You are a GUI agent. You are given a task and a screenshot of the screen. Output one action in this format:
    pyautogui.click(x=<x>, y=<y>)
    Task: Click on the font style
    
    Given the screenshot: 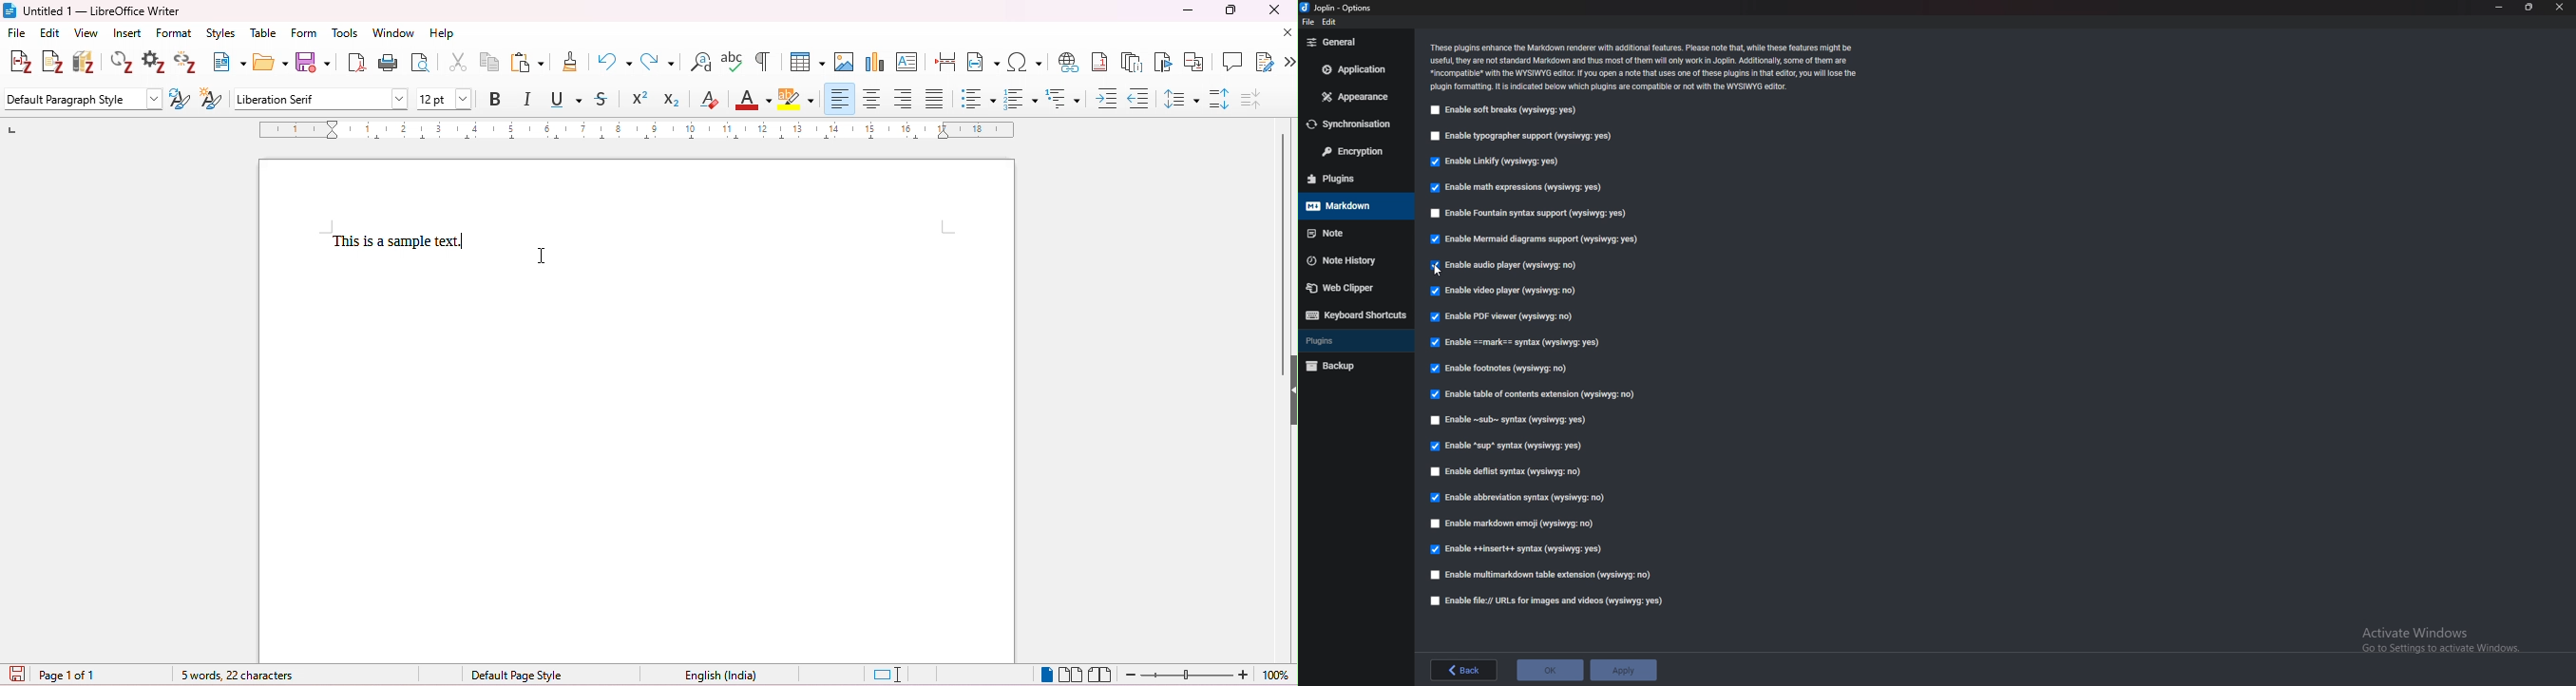 What is the action you would take?
    pyautogui.click(x=322, y=99)
    